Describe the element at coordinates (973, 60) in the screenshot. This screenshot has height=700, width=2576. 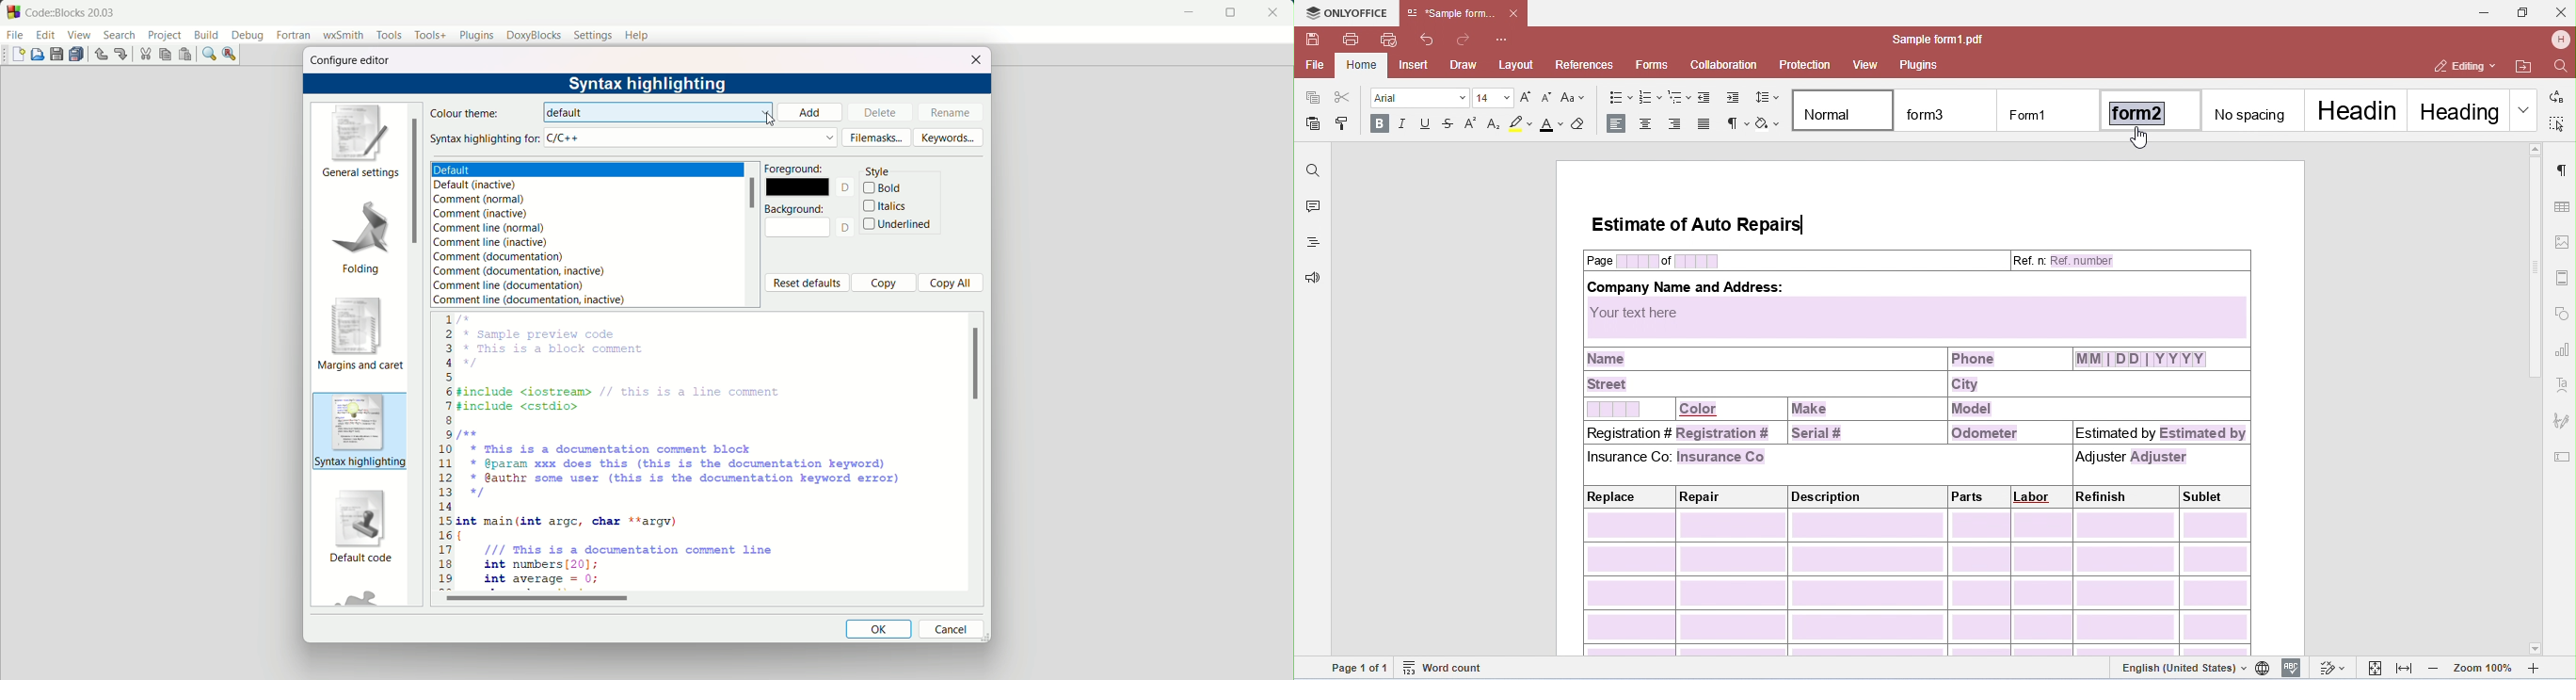
I see `close` at that location.